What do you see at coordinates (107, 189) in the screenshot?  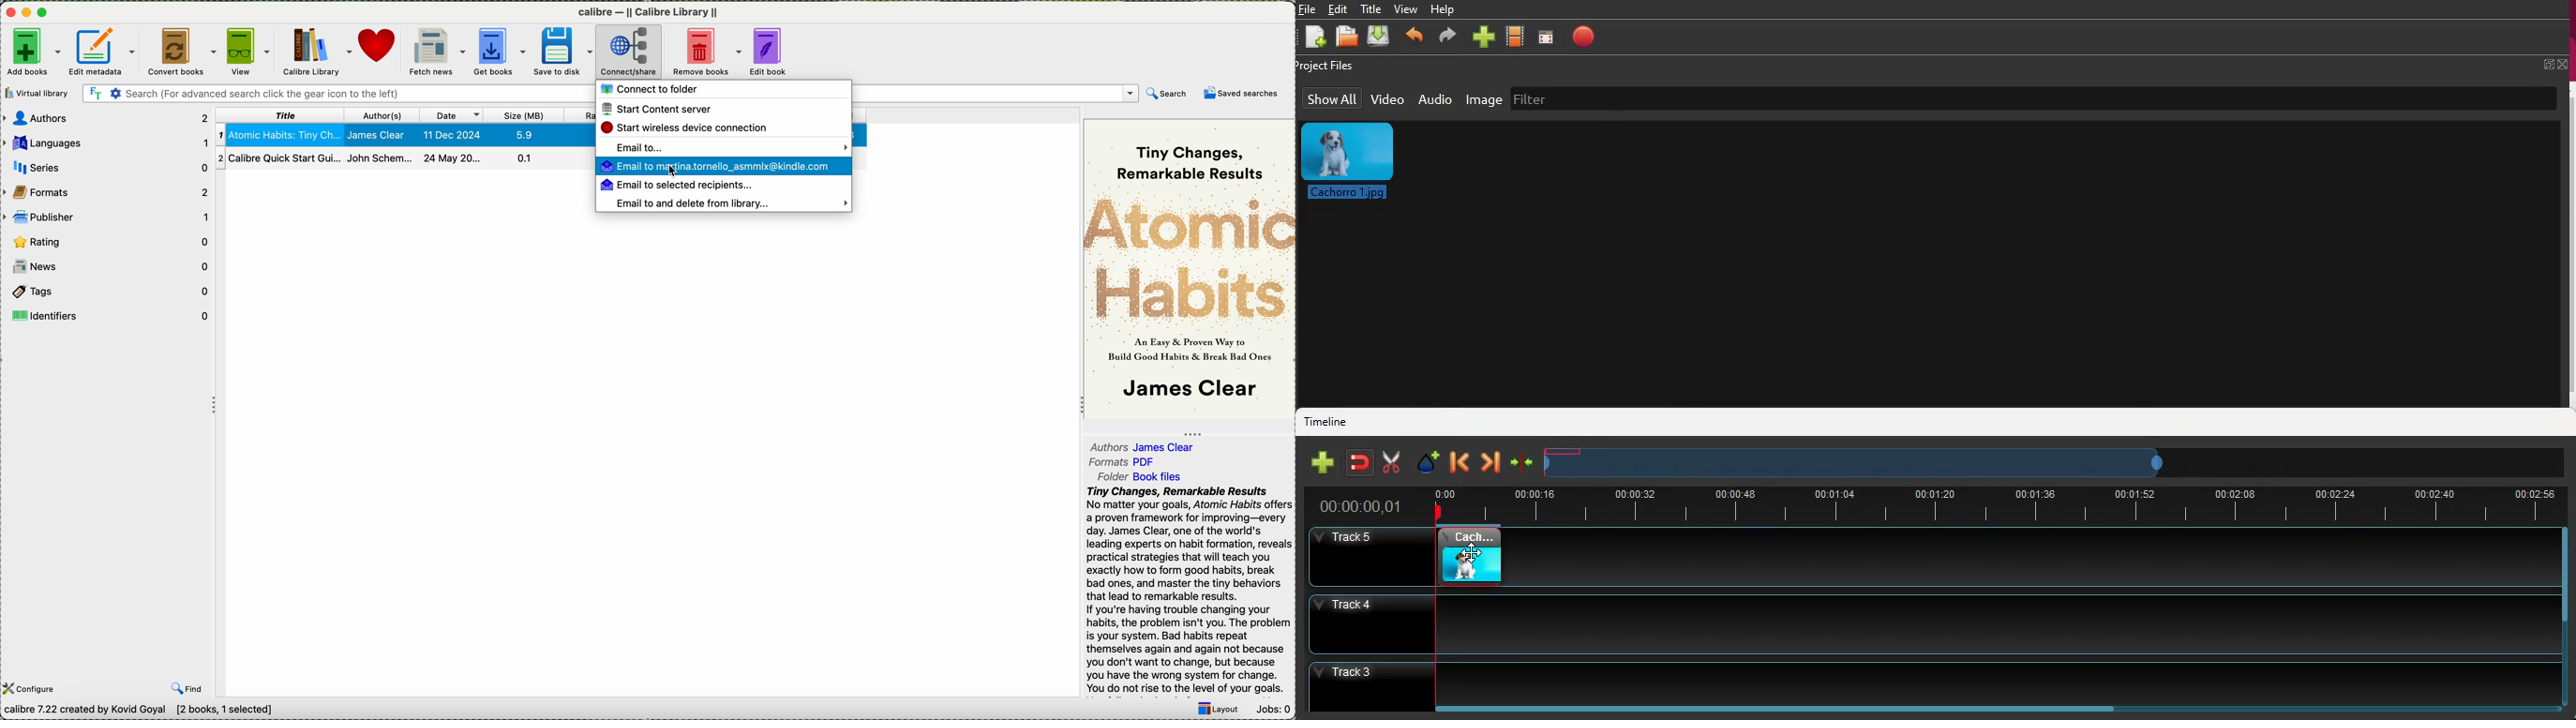 I see `formats` at bounding box center [107, 189].